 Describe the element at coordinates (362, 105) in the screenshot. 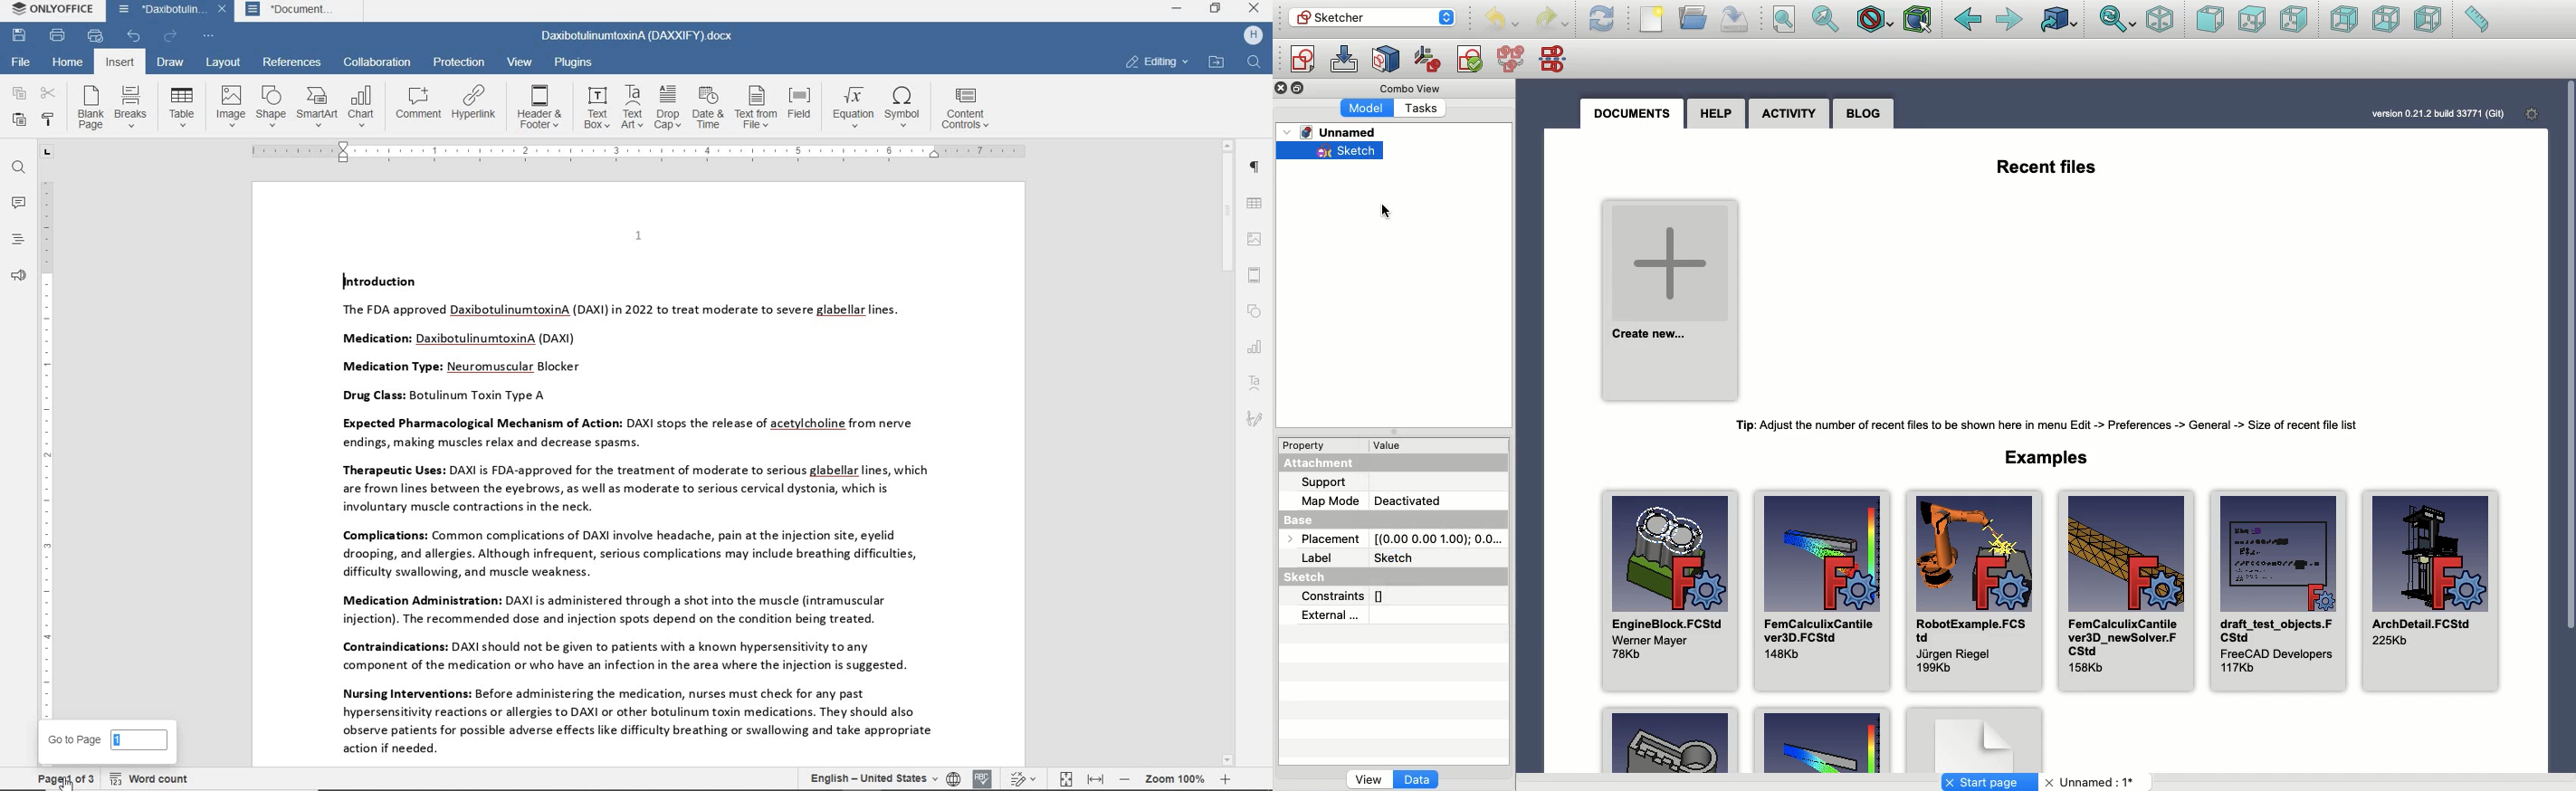

I see `chart` at that location.